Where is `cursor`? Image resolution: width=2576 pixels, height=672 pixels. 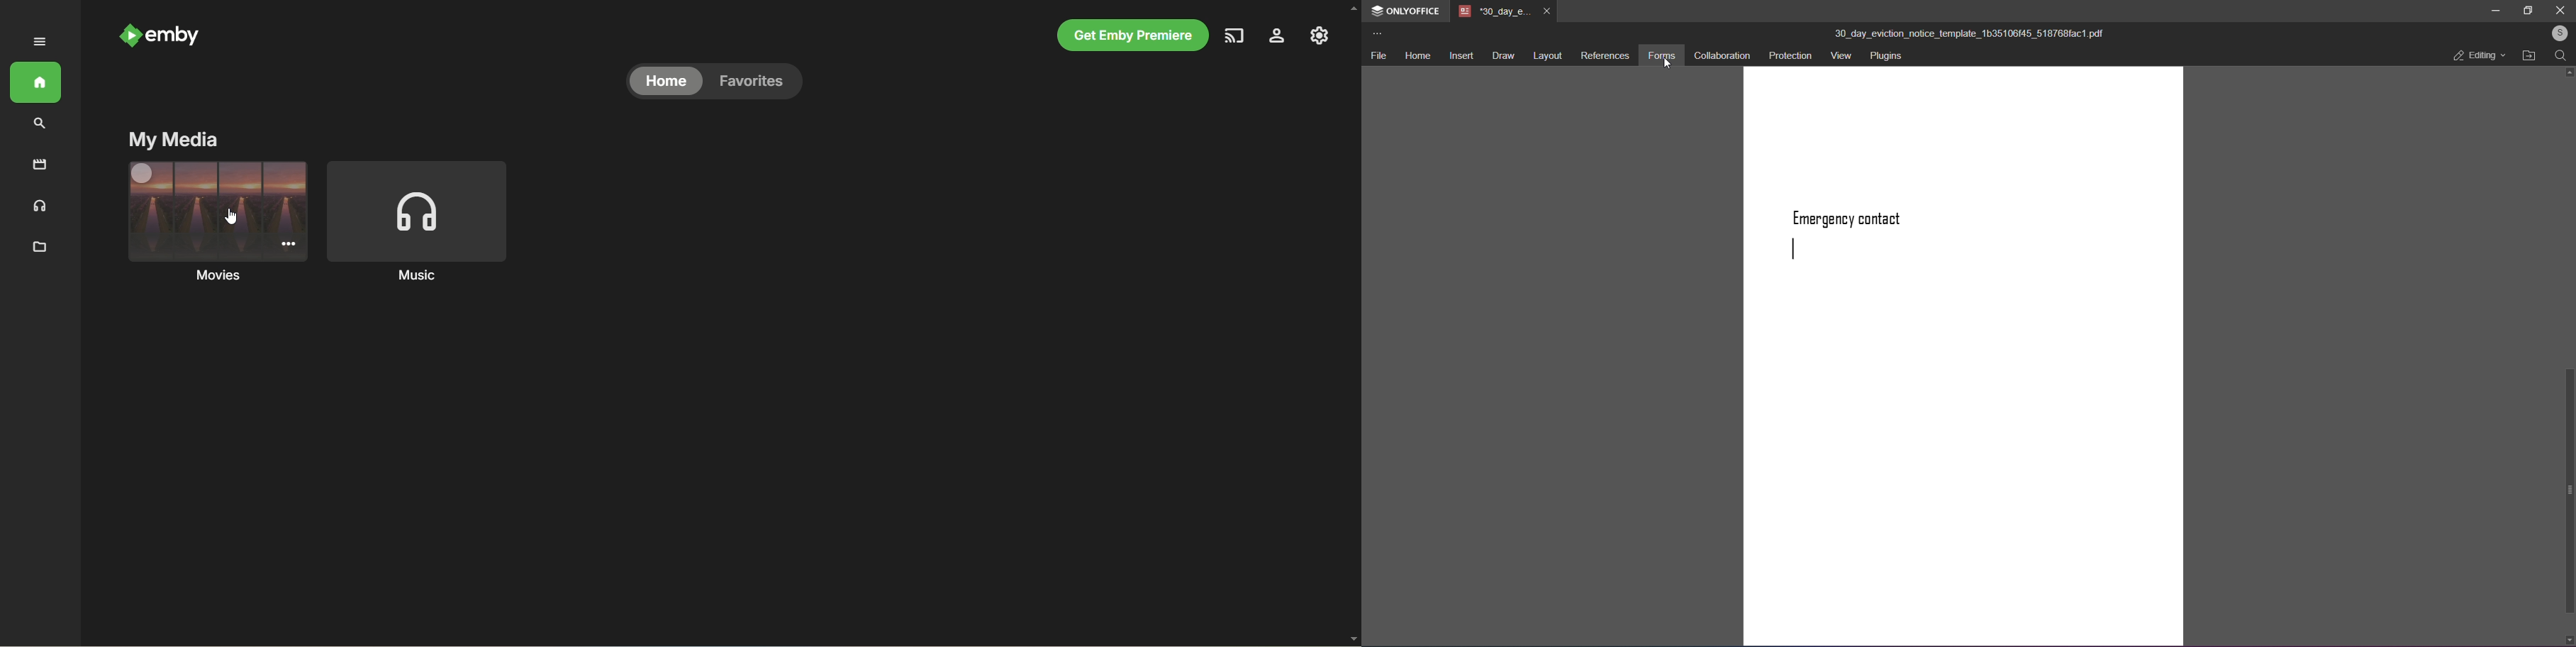 cursor is located at coordinates (233, 218).